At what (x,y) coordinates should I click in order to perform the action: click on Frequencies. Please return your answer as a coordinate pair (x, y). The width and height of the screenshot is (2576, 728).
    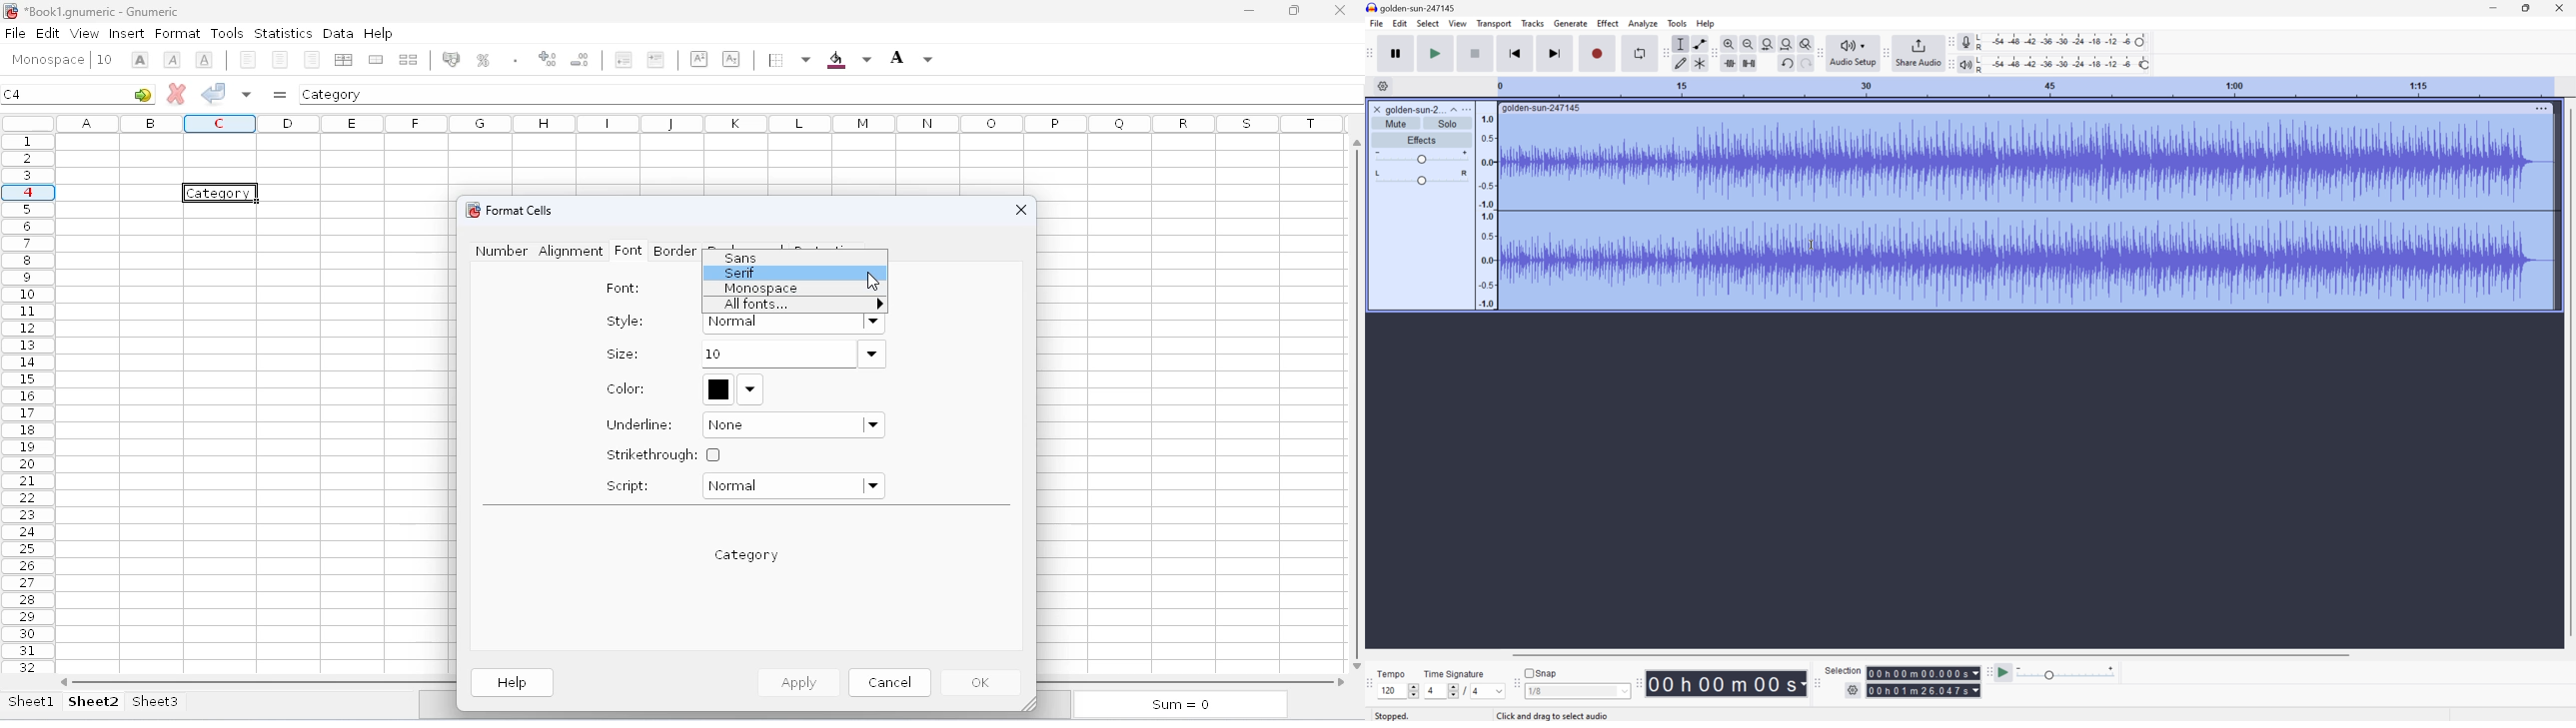
    Looking at the image, I should click on (1487, 211).